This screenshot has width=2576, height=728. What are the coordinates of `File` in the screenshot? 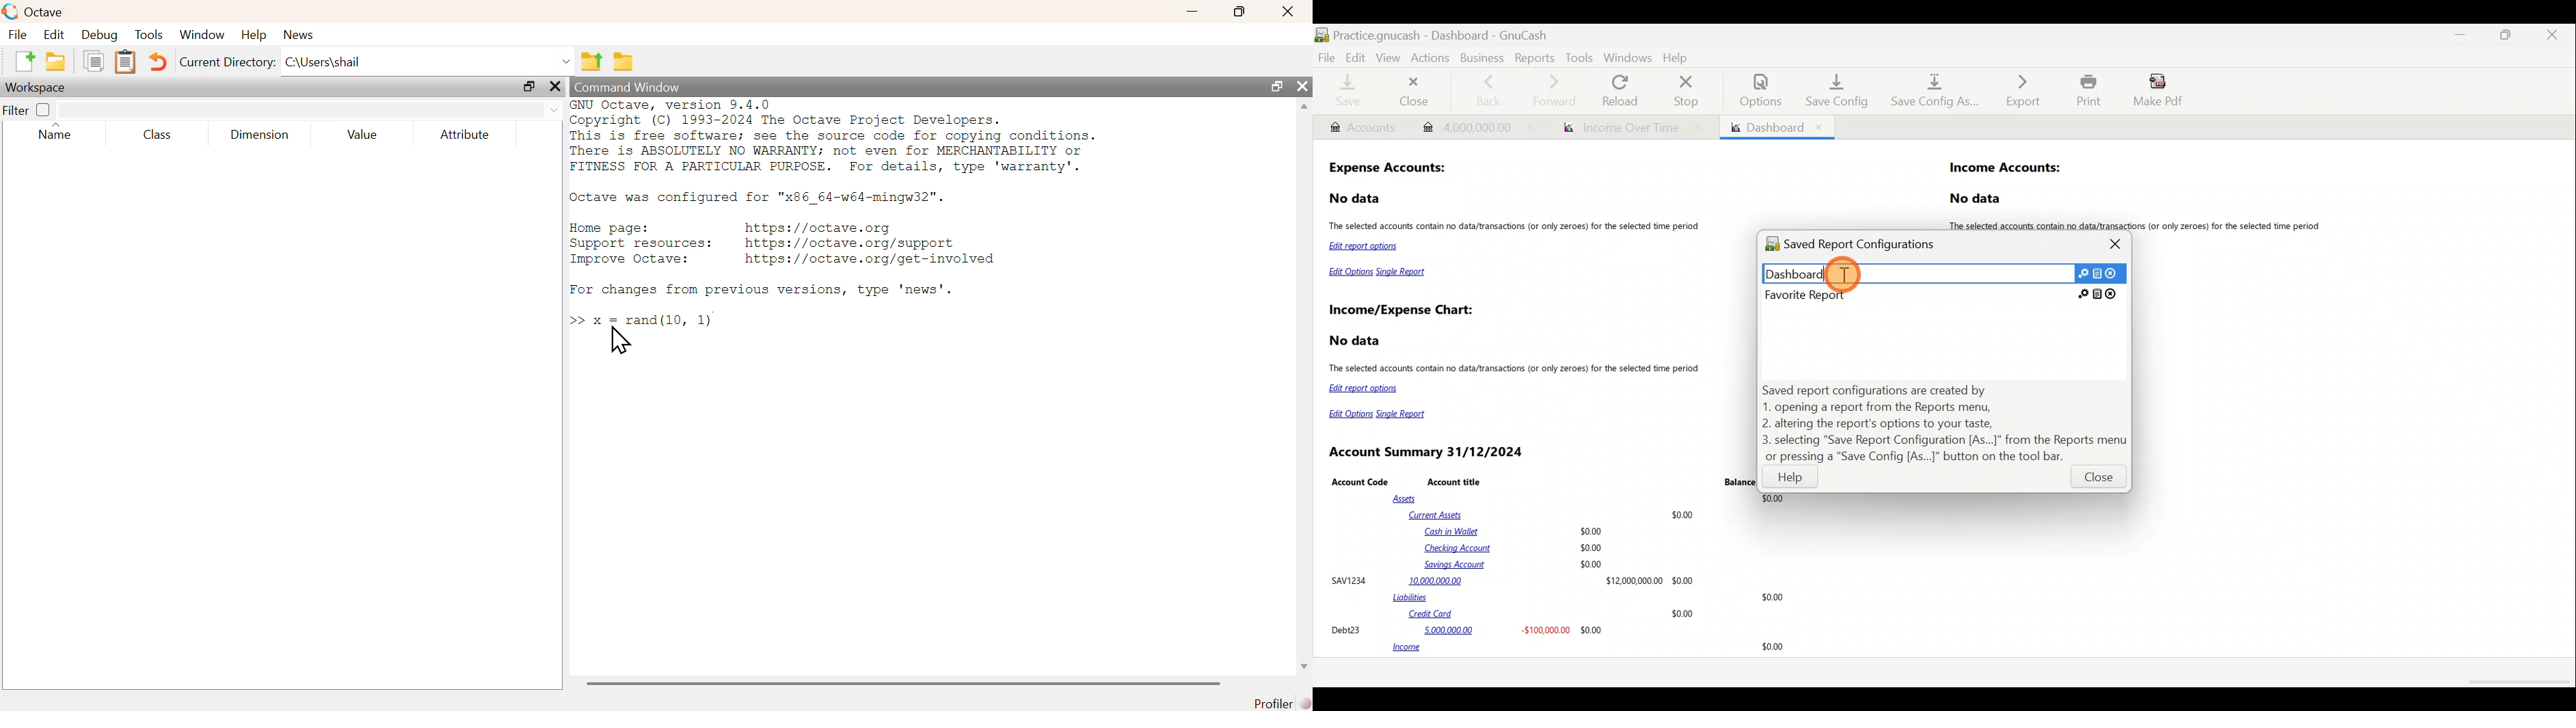 It's located at (1327, 57).